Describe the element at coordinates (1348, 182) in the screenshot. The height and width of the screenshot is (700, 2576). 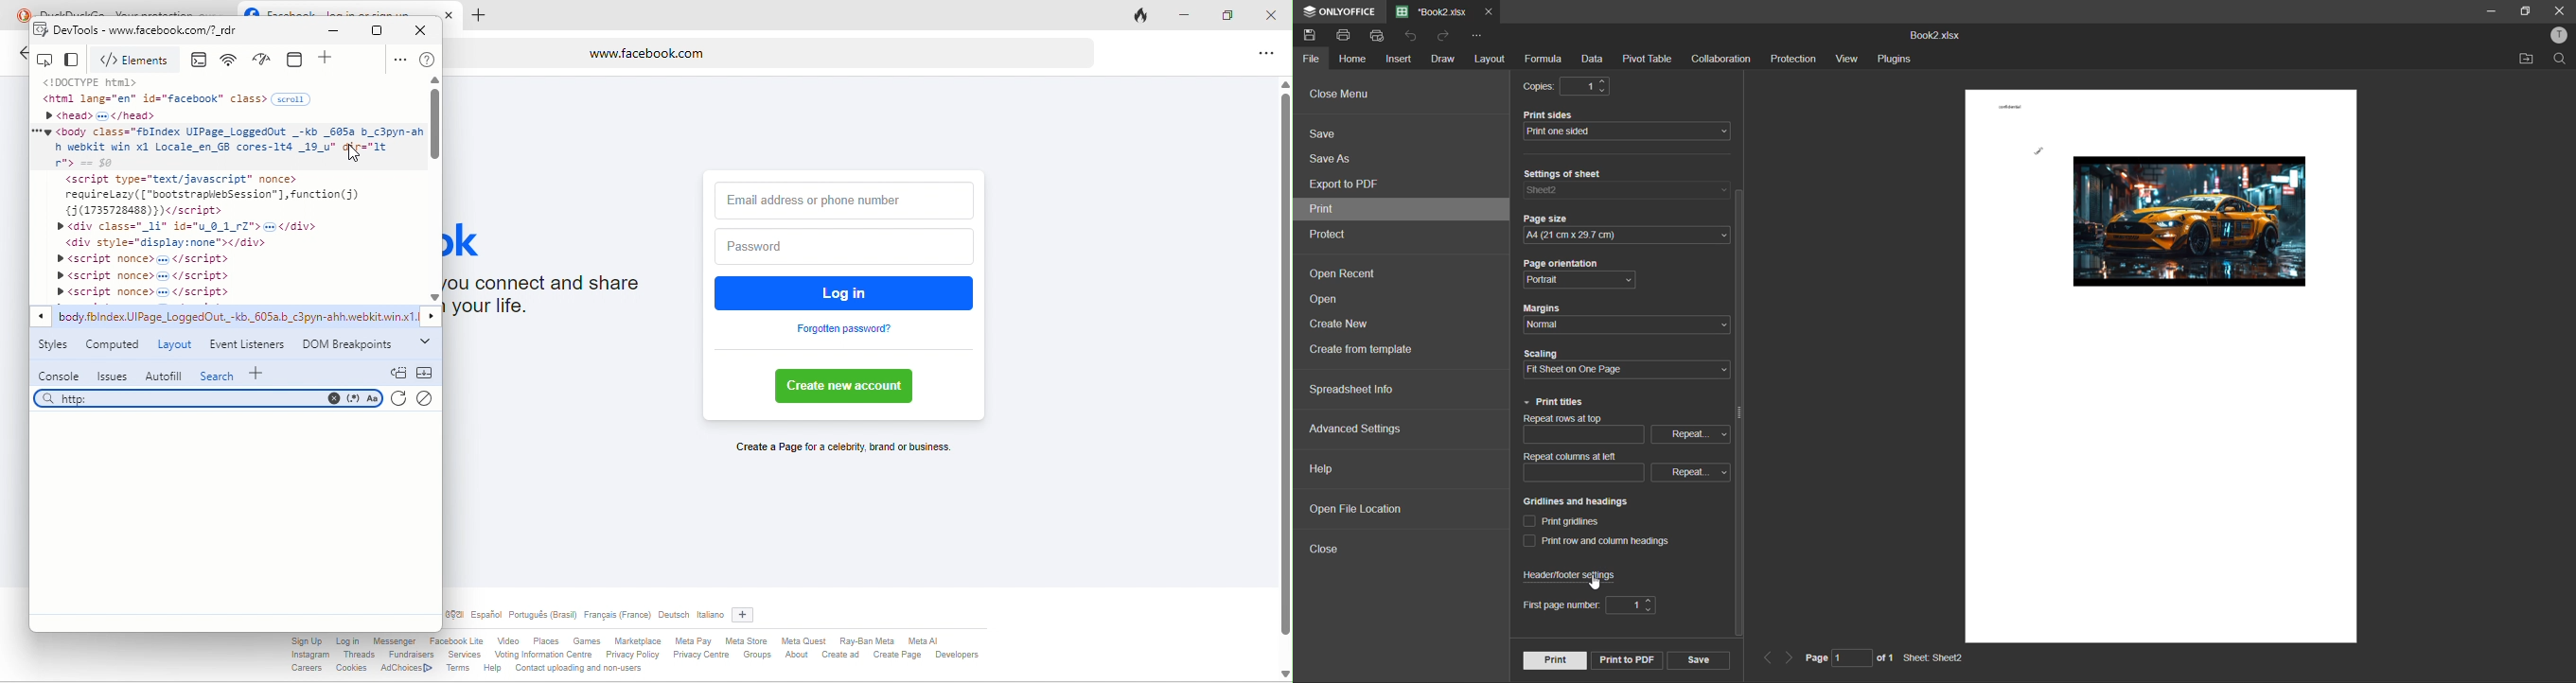
I see `export to pdf` at that location.